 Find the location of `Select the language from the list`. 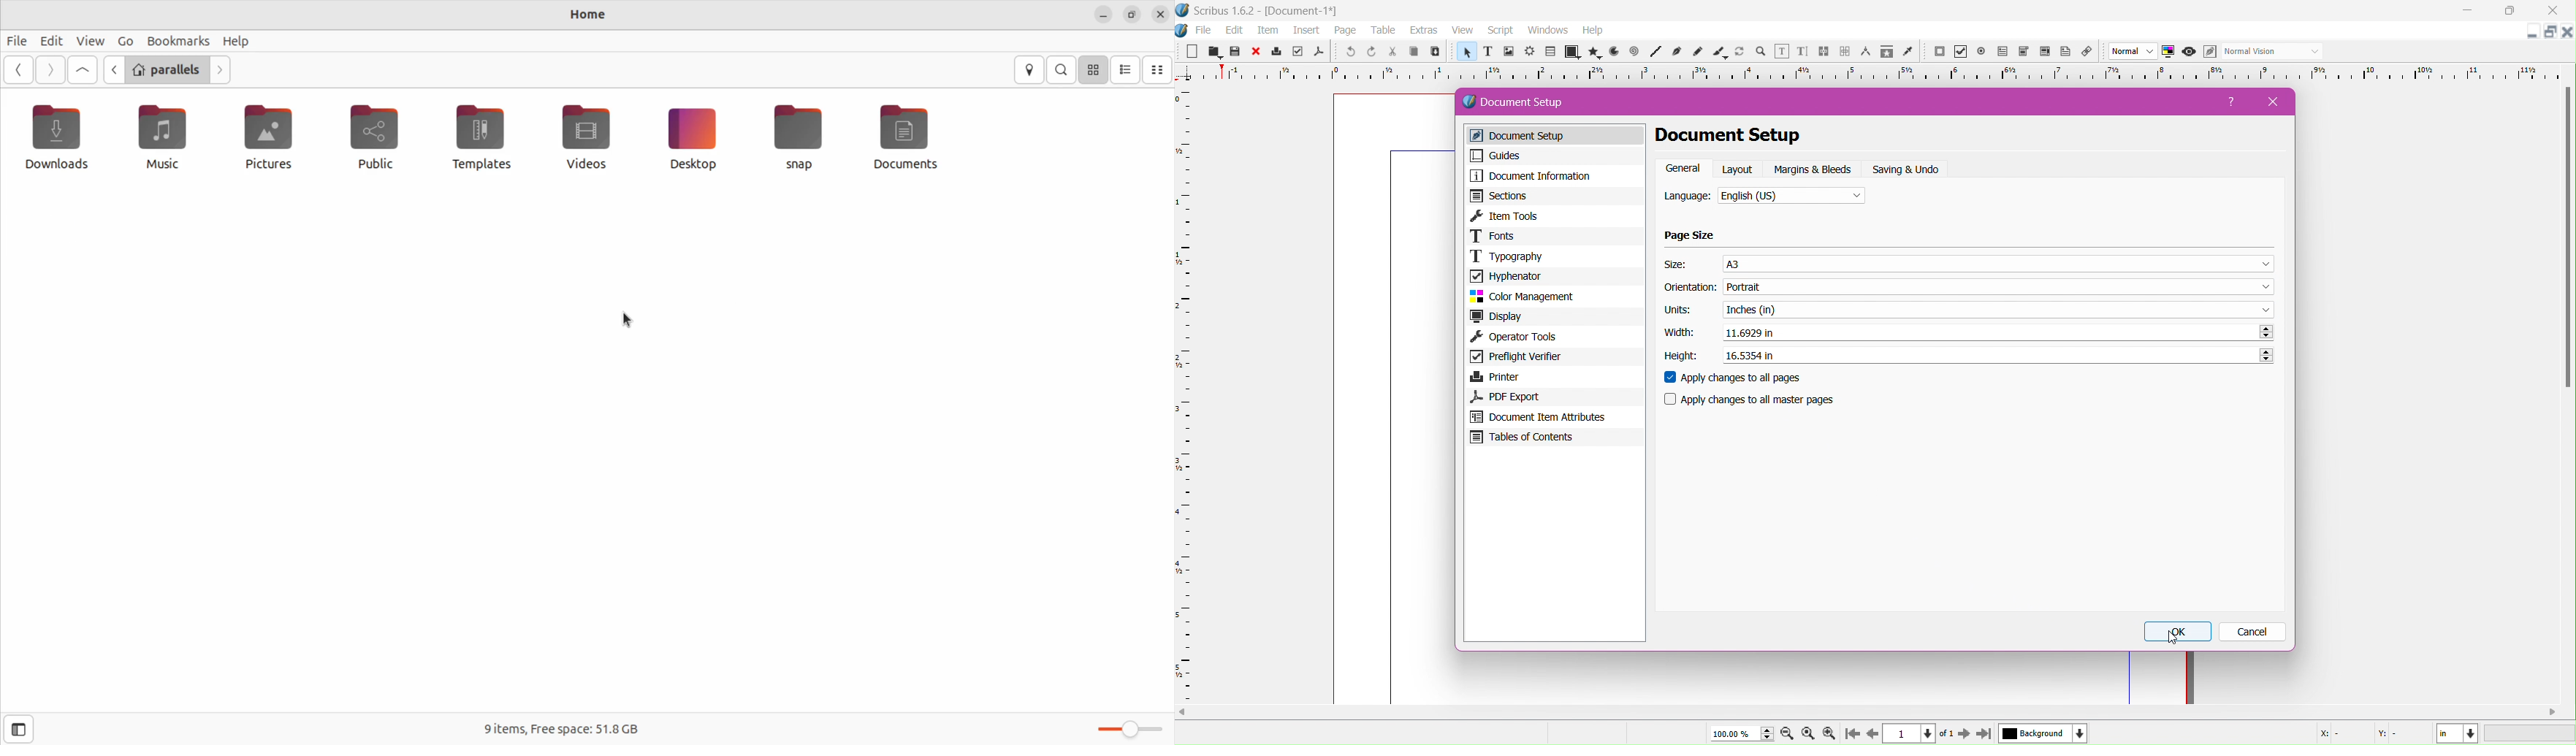

Select the language from the list is located at coordinates (1792, 197).